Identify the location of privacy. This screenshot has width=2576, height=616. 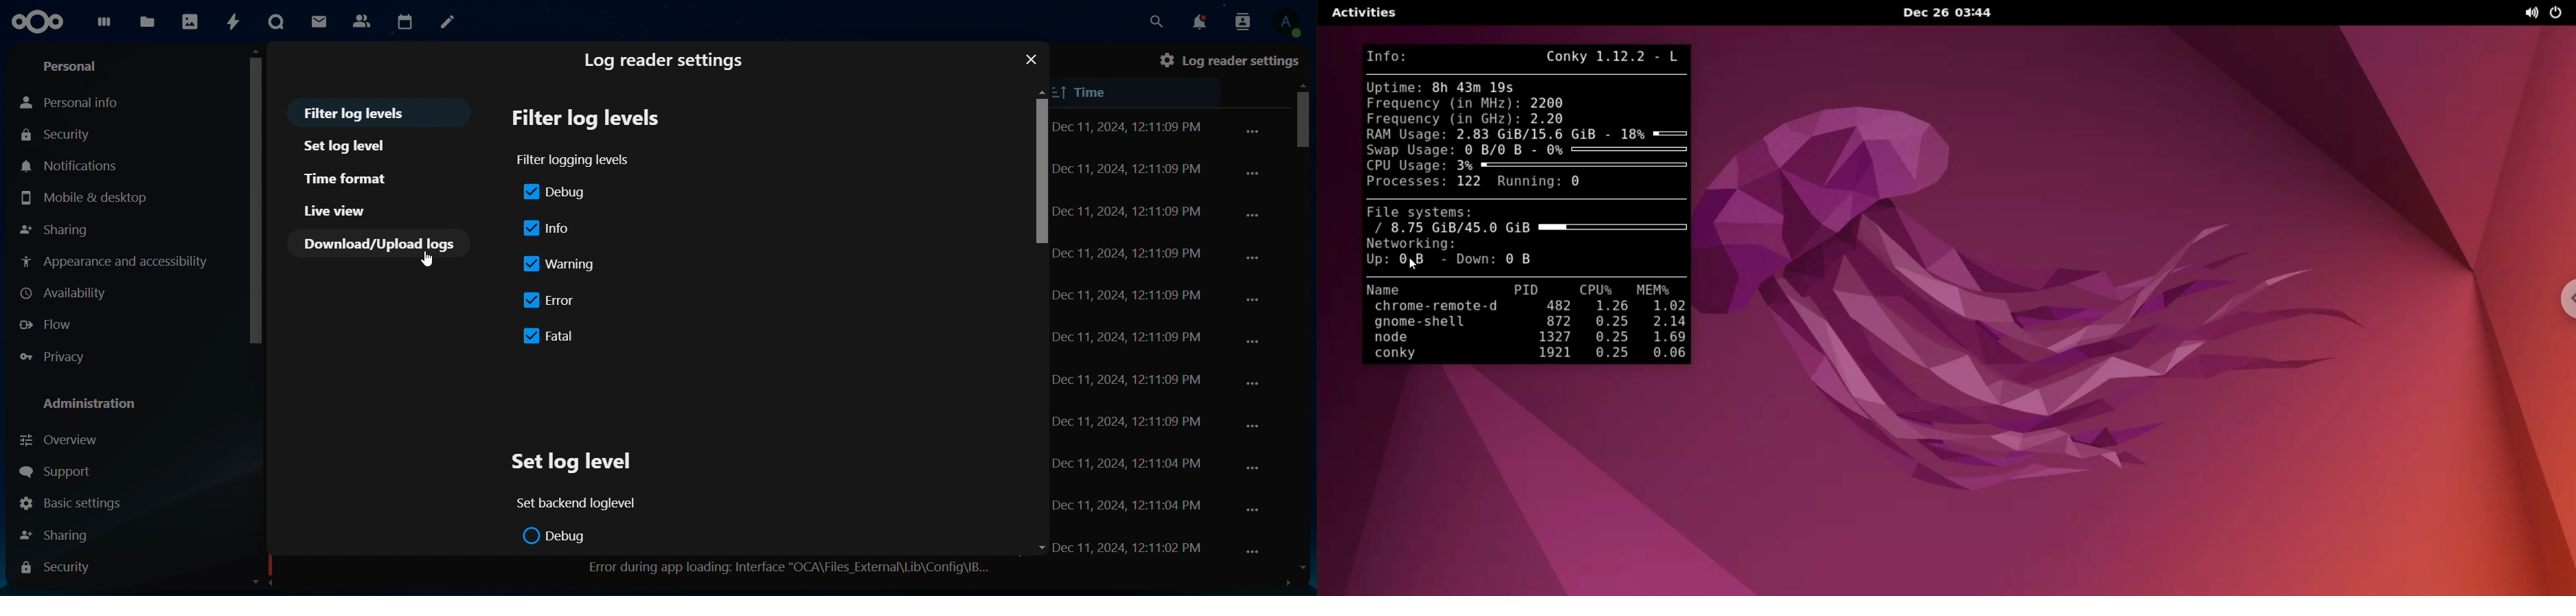
(58, 357).